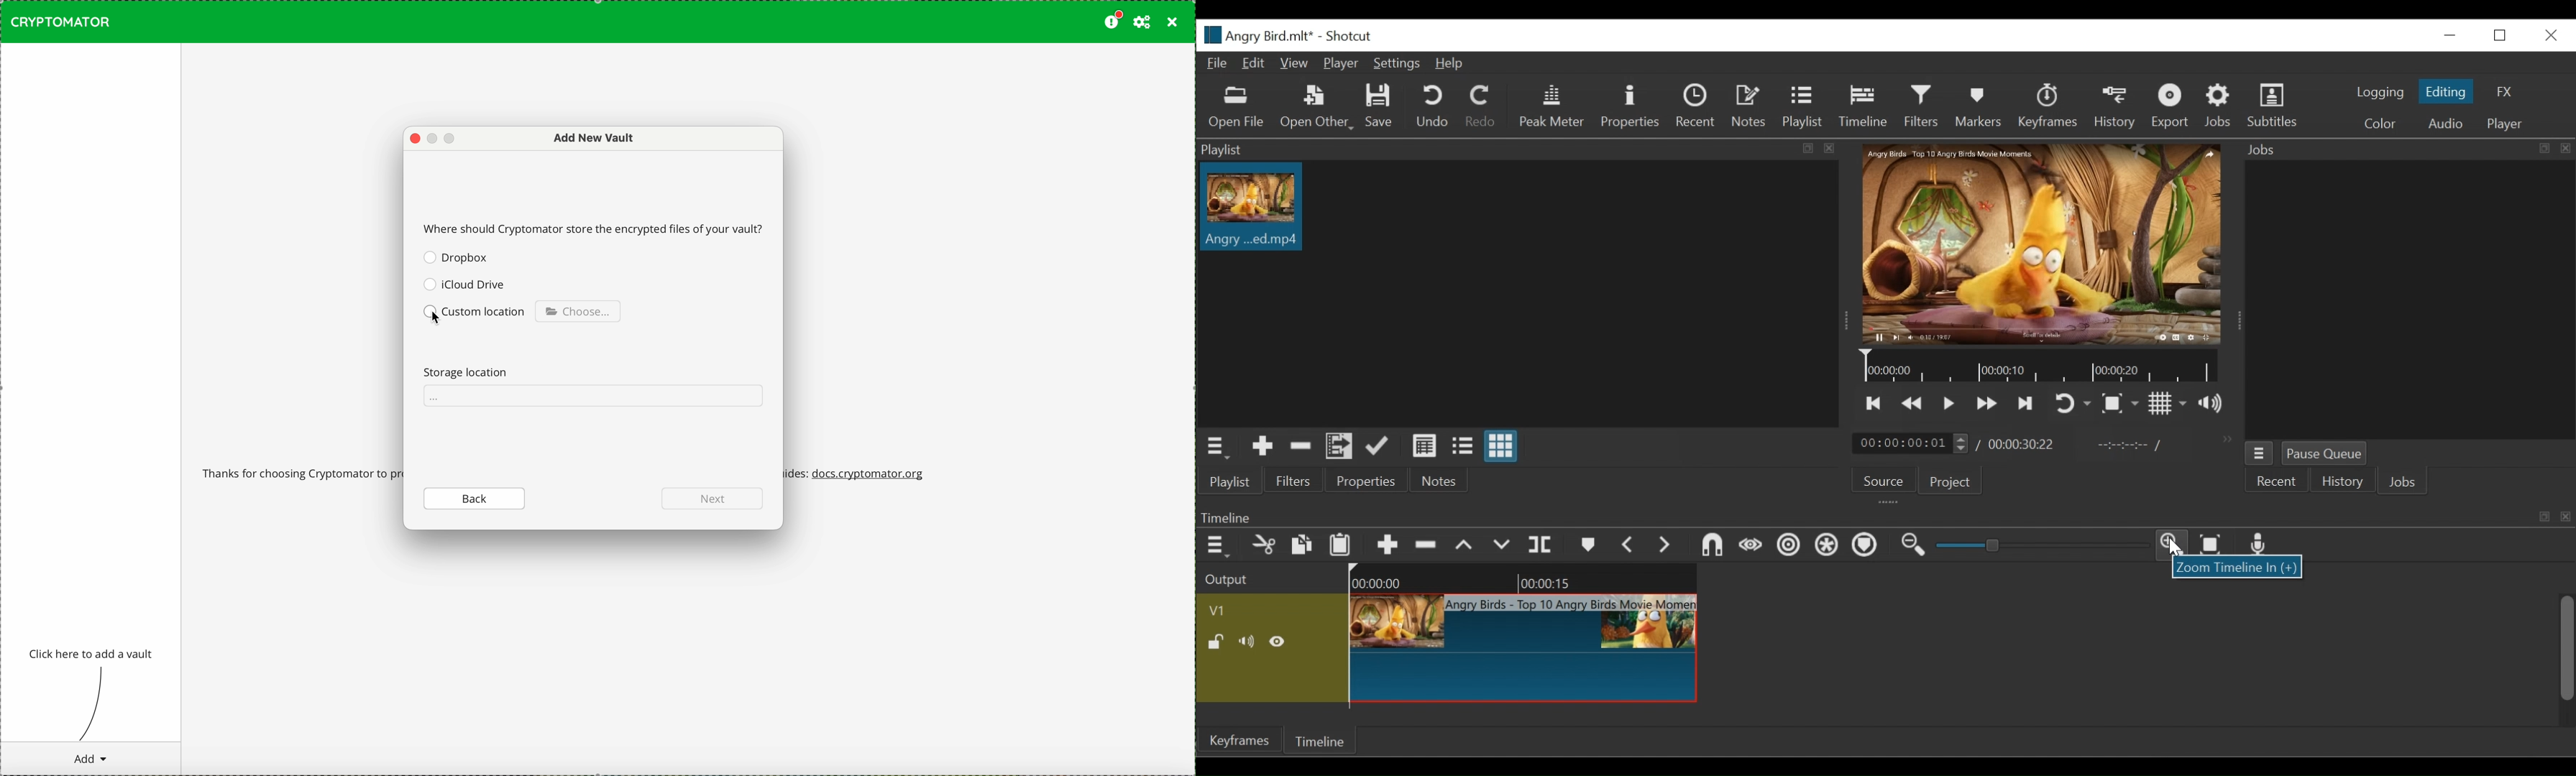 The width and height of the screenshot is (2576, 784). Describe the element at coordinates (1526, 579) in the screenshot. I see `Timeline` at that location.